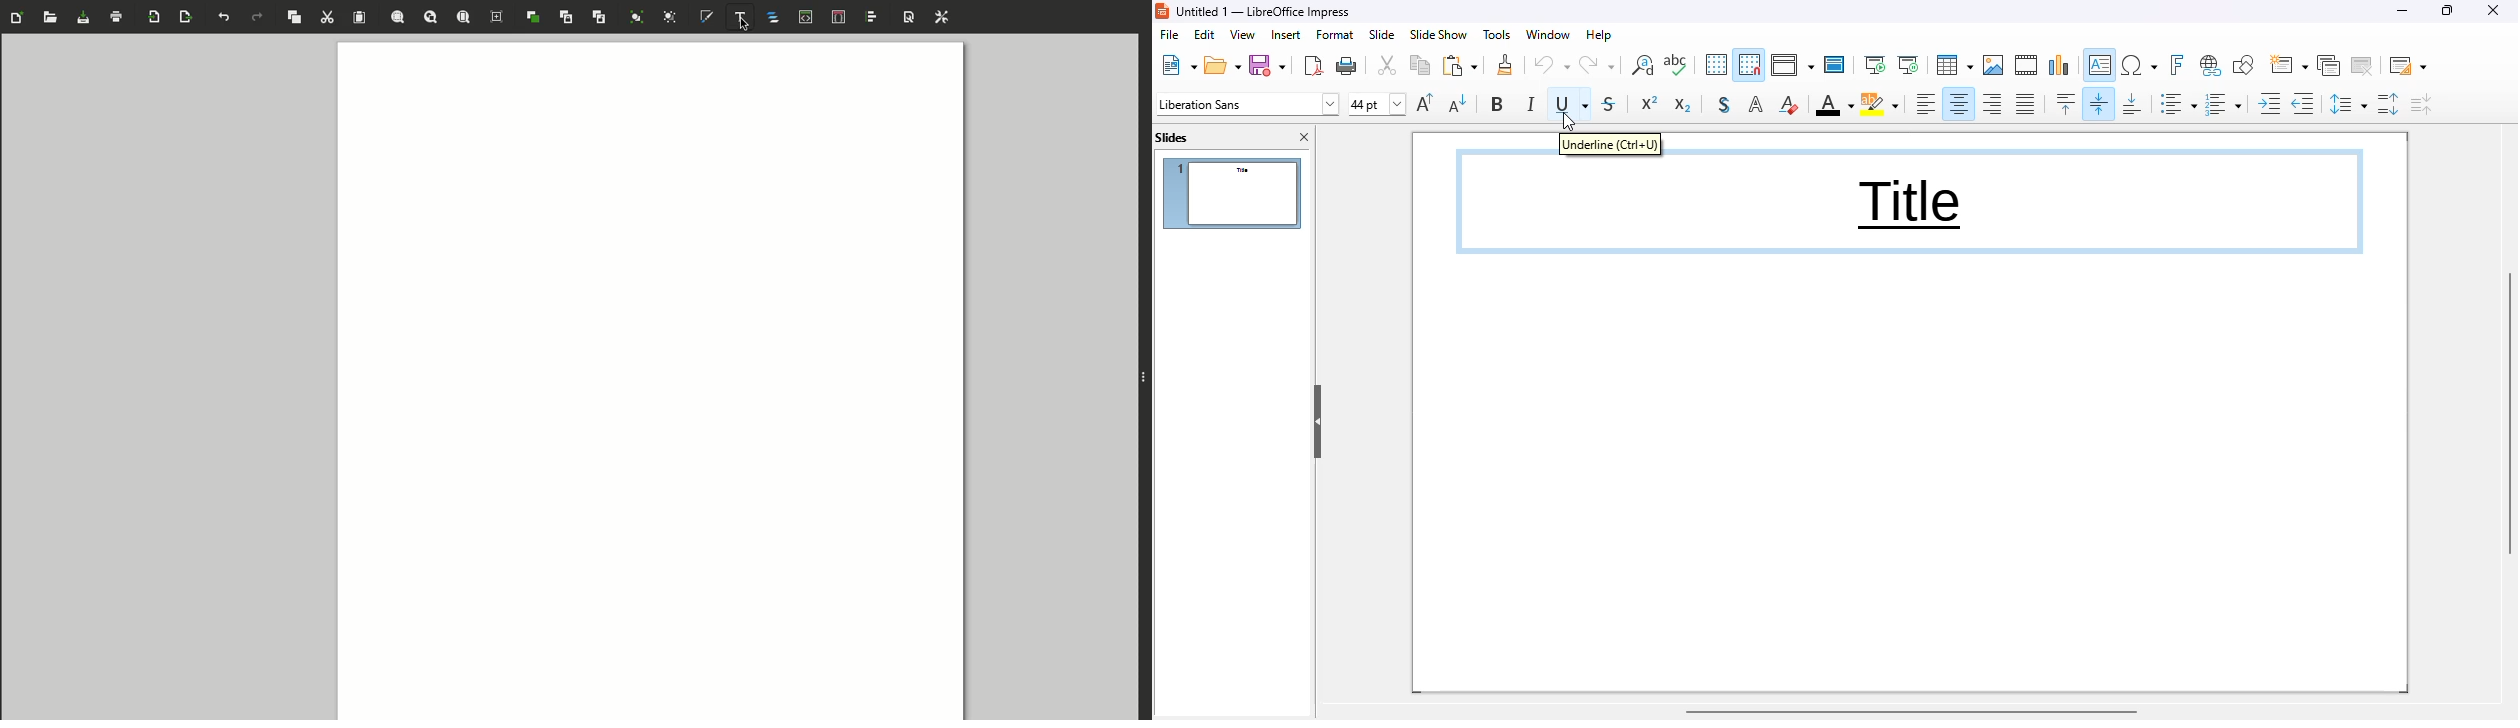 This screenshot has width=2520, height=728. I want to click on insert text box, so click(2099, 65).